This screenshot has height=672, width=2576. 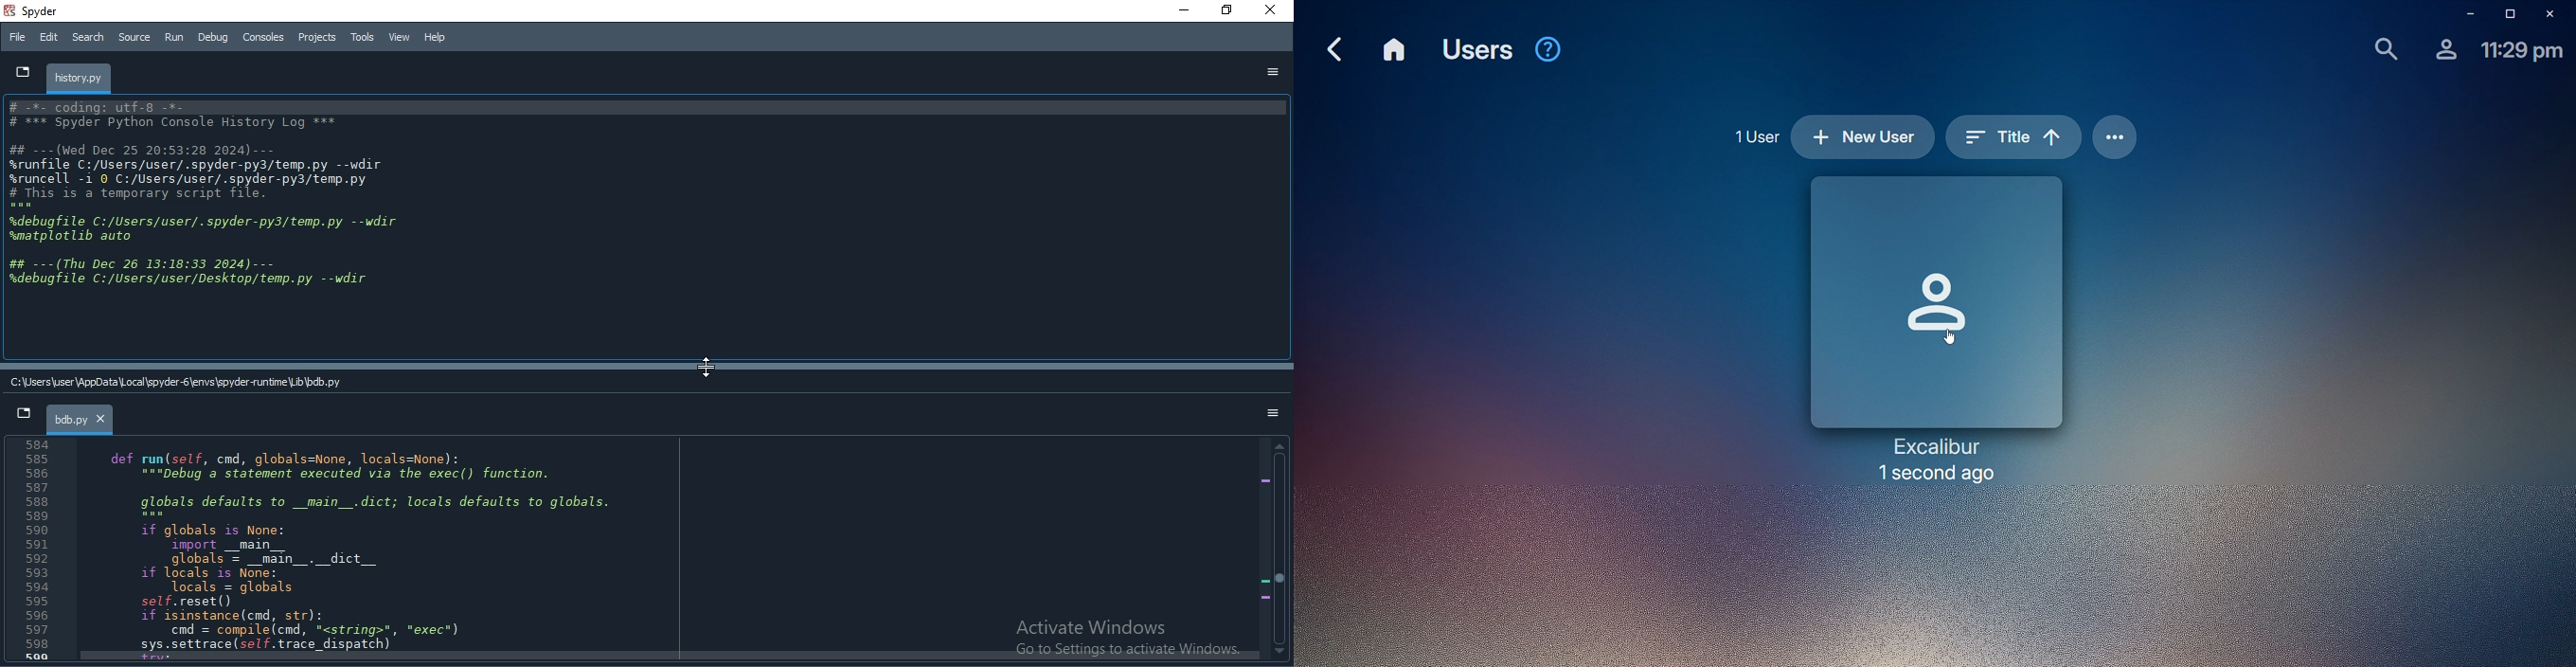 I want to click on Close, so click(x=2554, y=13).